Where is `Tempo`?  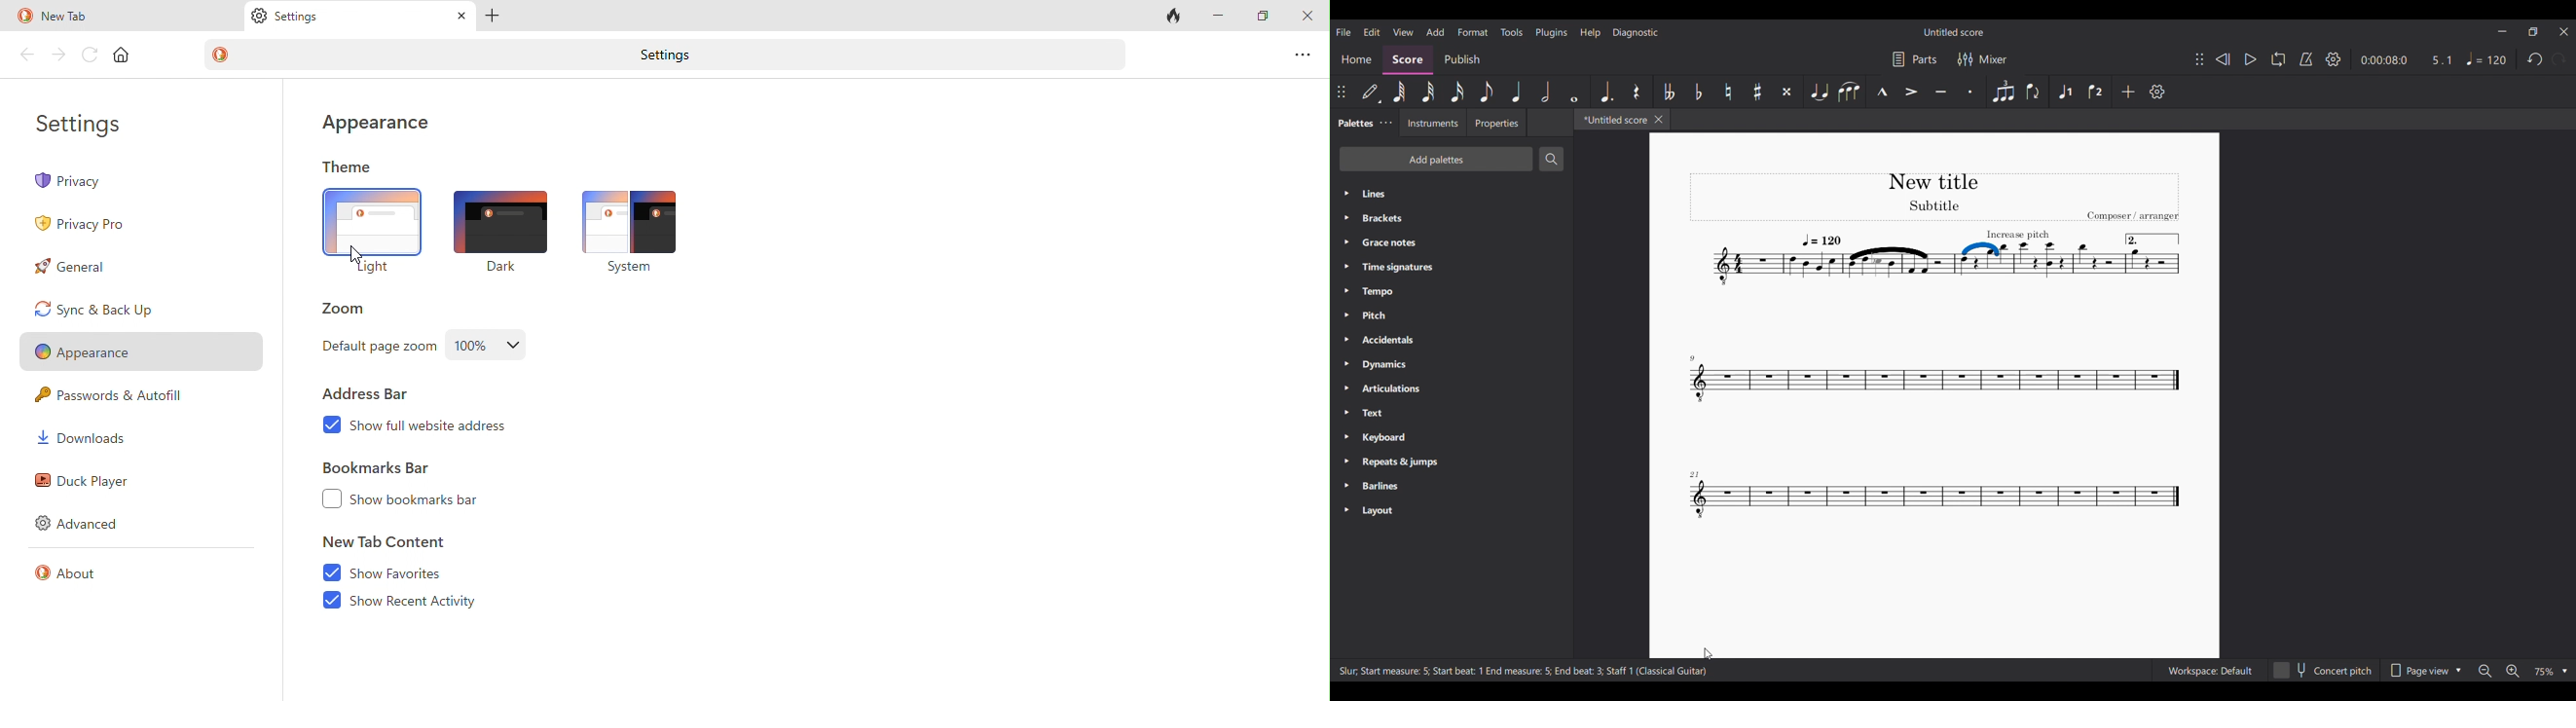
Tempo is located at coordinates (1451, 292).